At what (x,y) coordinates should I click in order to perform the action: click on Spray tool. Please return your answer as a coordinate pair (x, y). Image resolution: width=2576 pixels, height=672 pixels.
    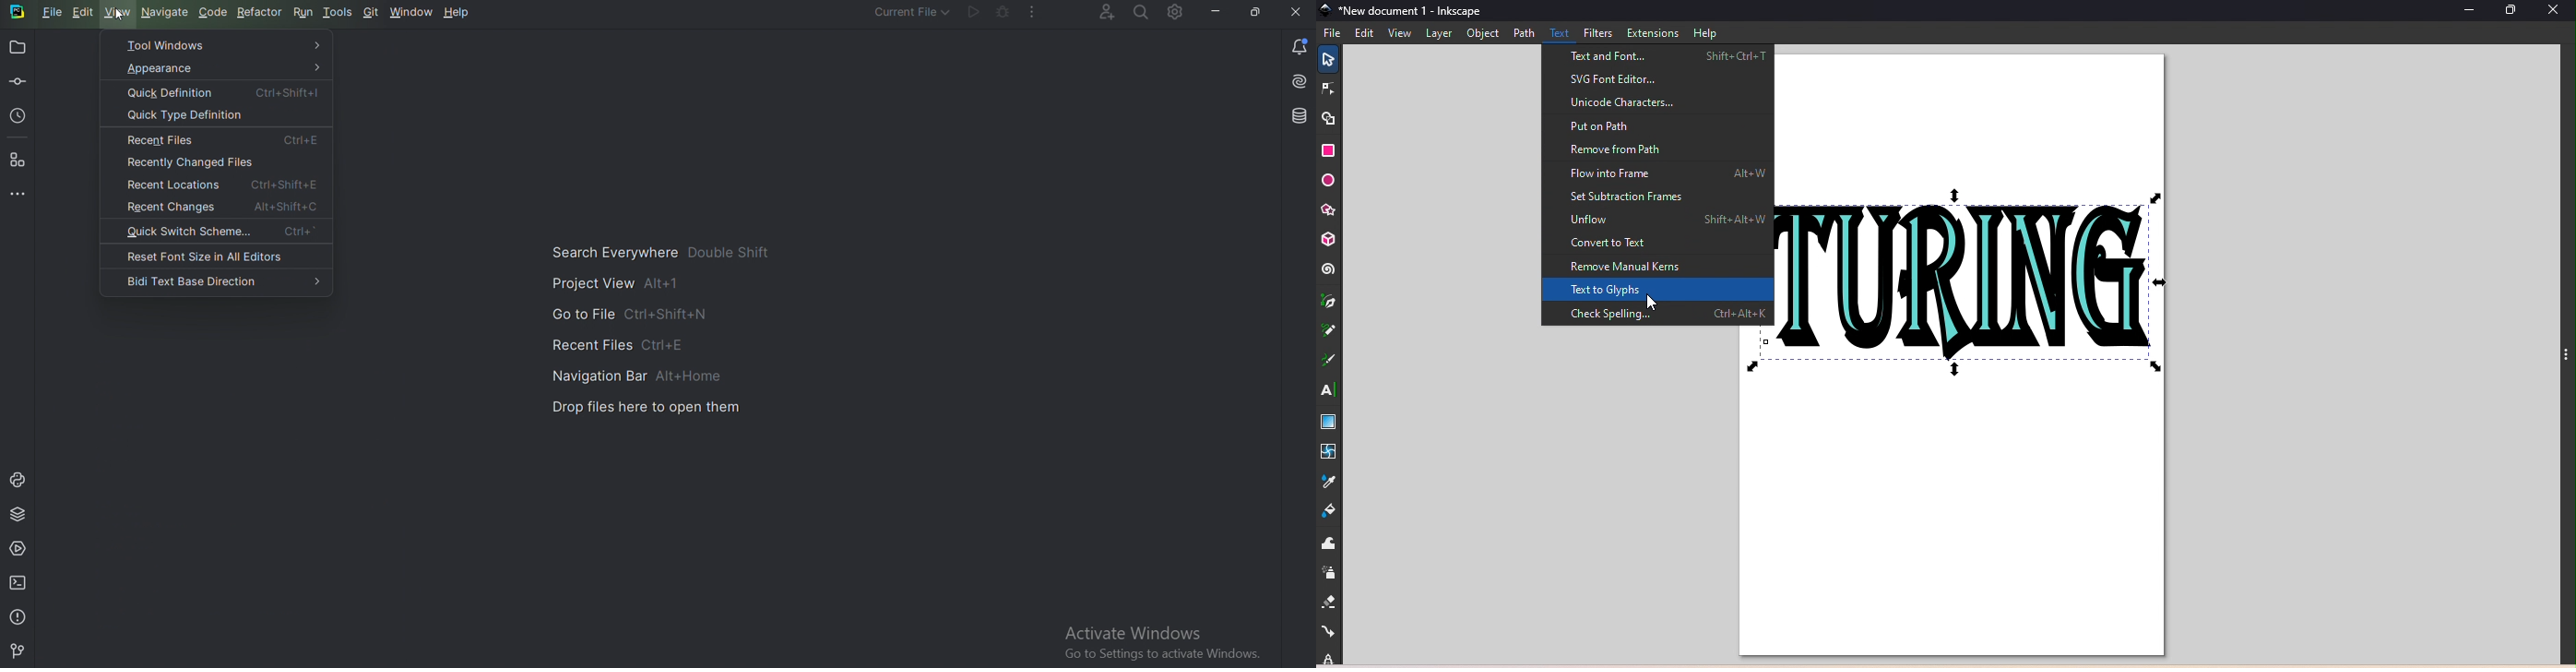
    Looking at the image, I should click on (1329, 573).